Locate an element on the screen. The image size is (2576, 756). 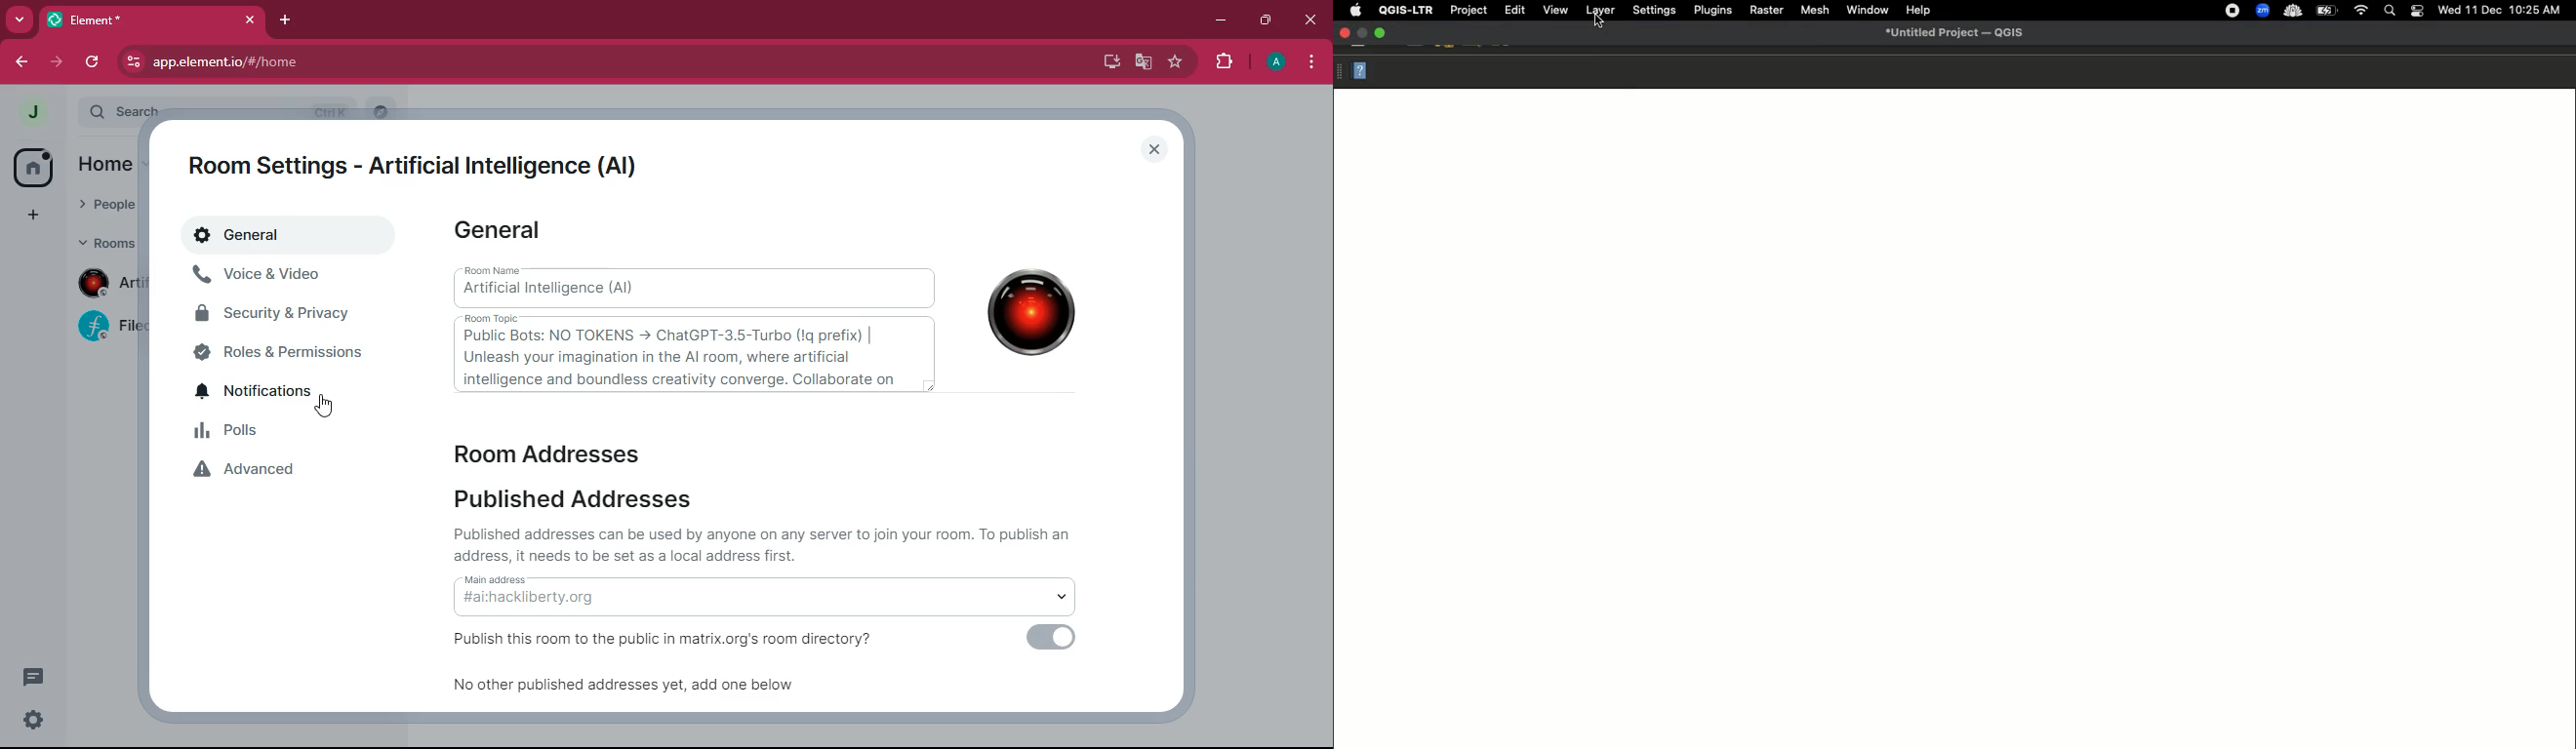
group profile picture is located at coordinates (1023, 314).